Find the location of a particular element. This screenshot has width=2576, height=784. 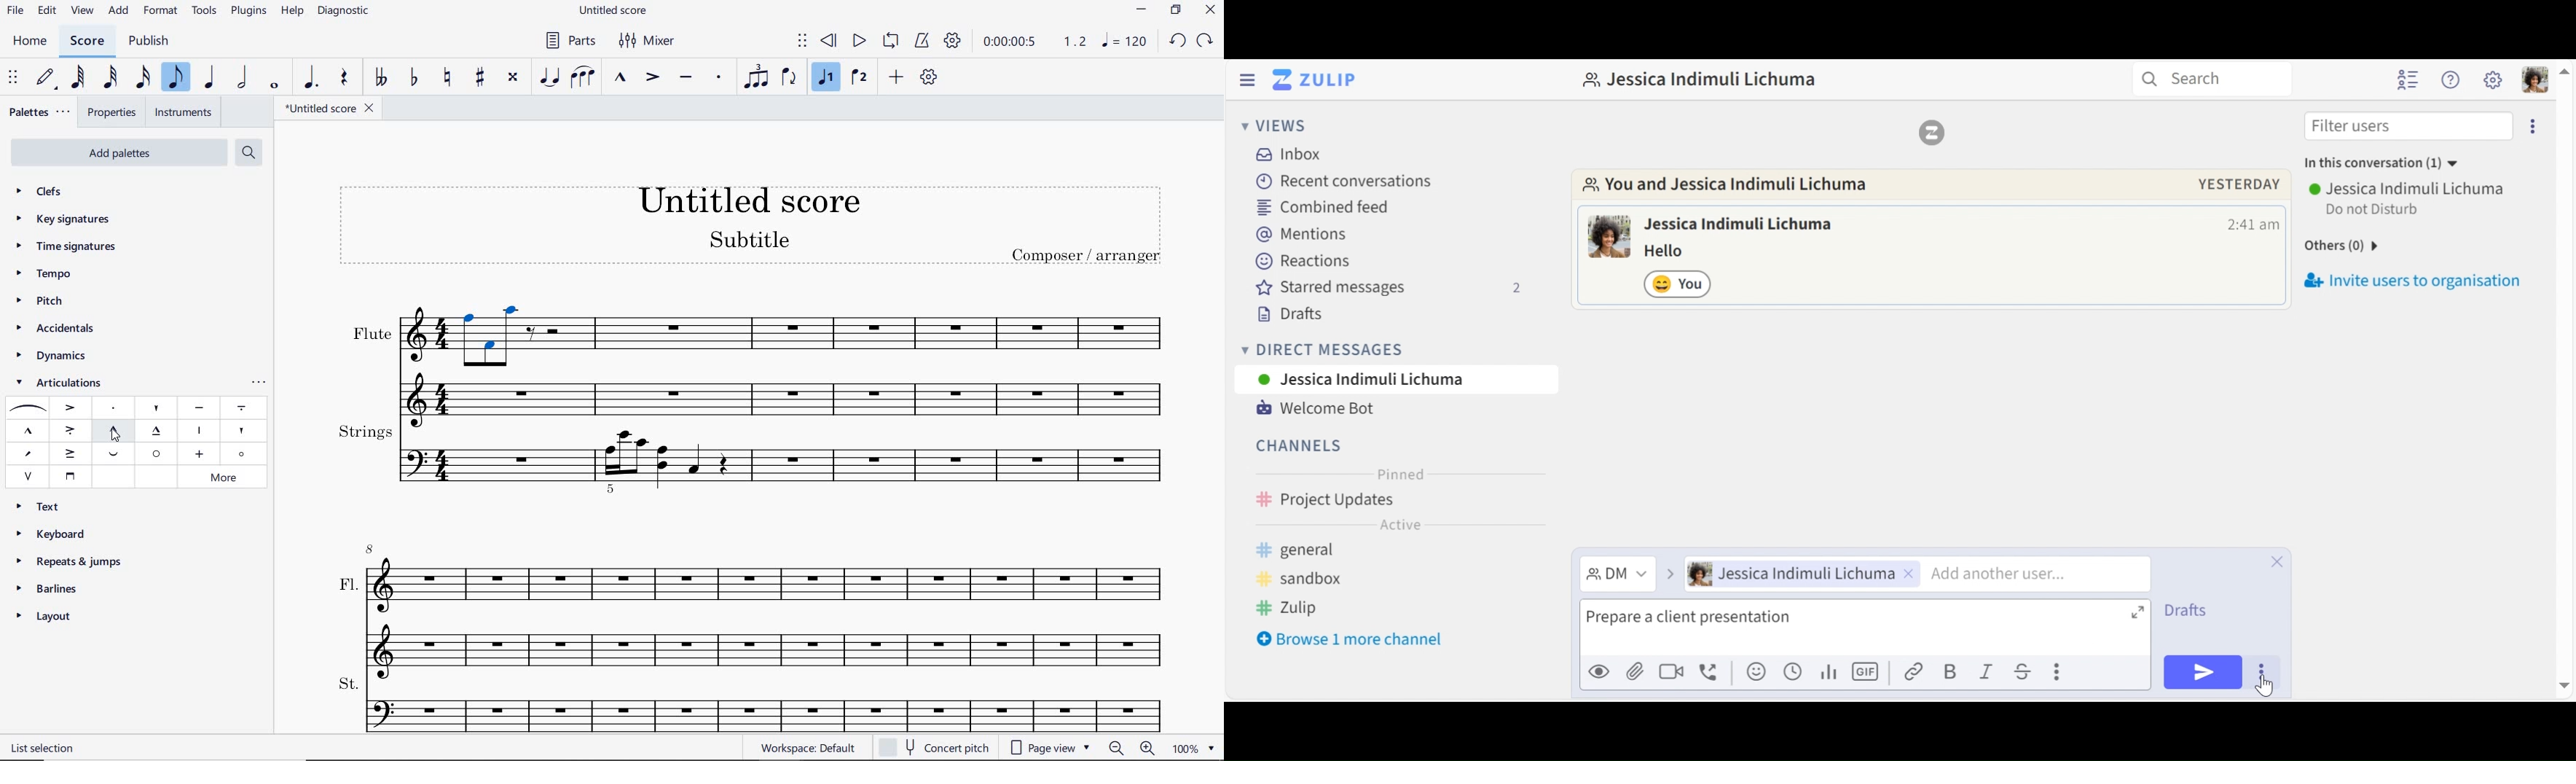

keyboard is located at coordinates (55, 534).